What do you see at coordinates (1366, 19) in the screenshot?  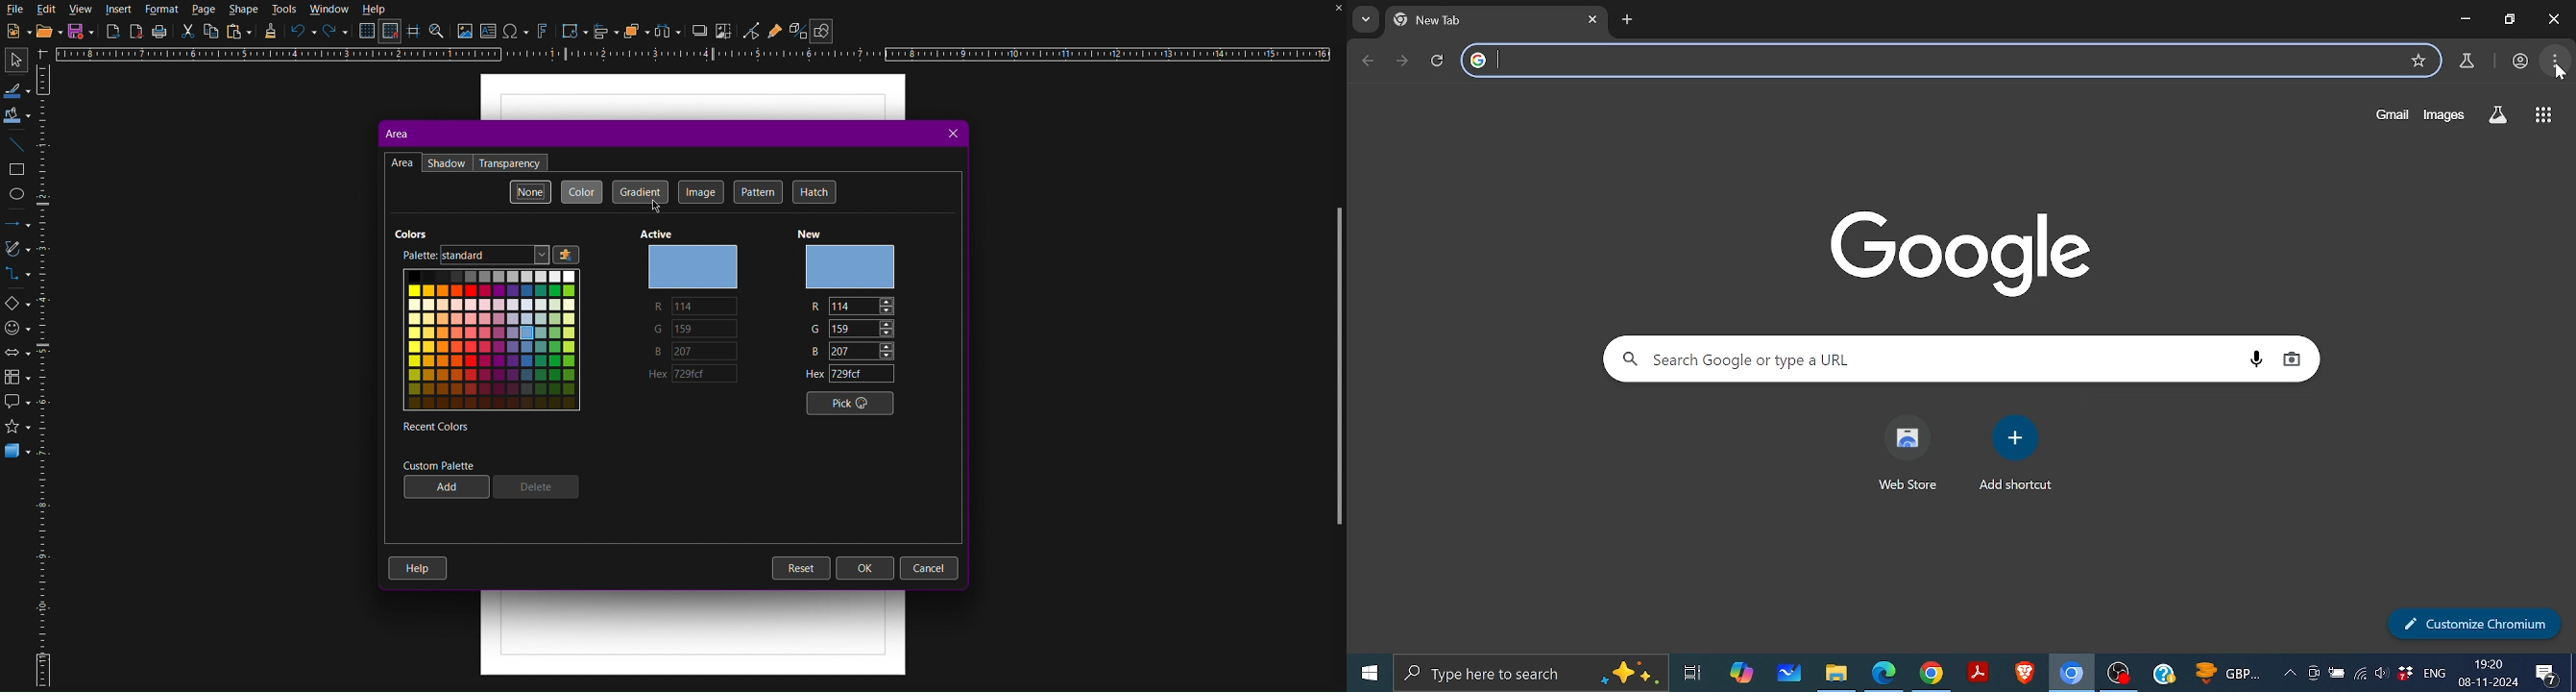 I see `Search tabs` at bounding box center [1366, 19].